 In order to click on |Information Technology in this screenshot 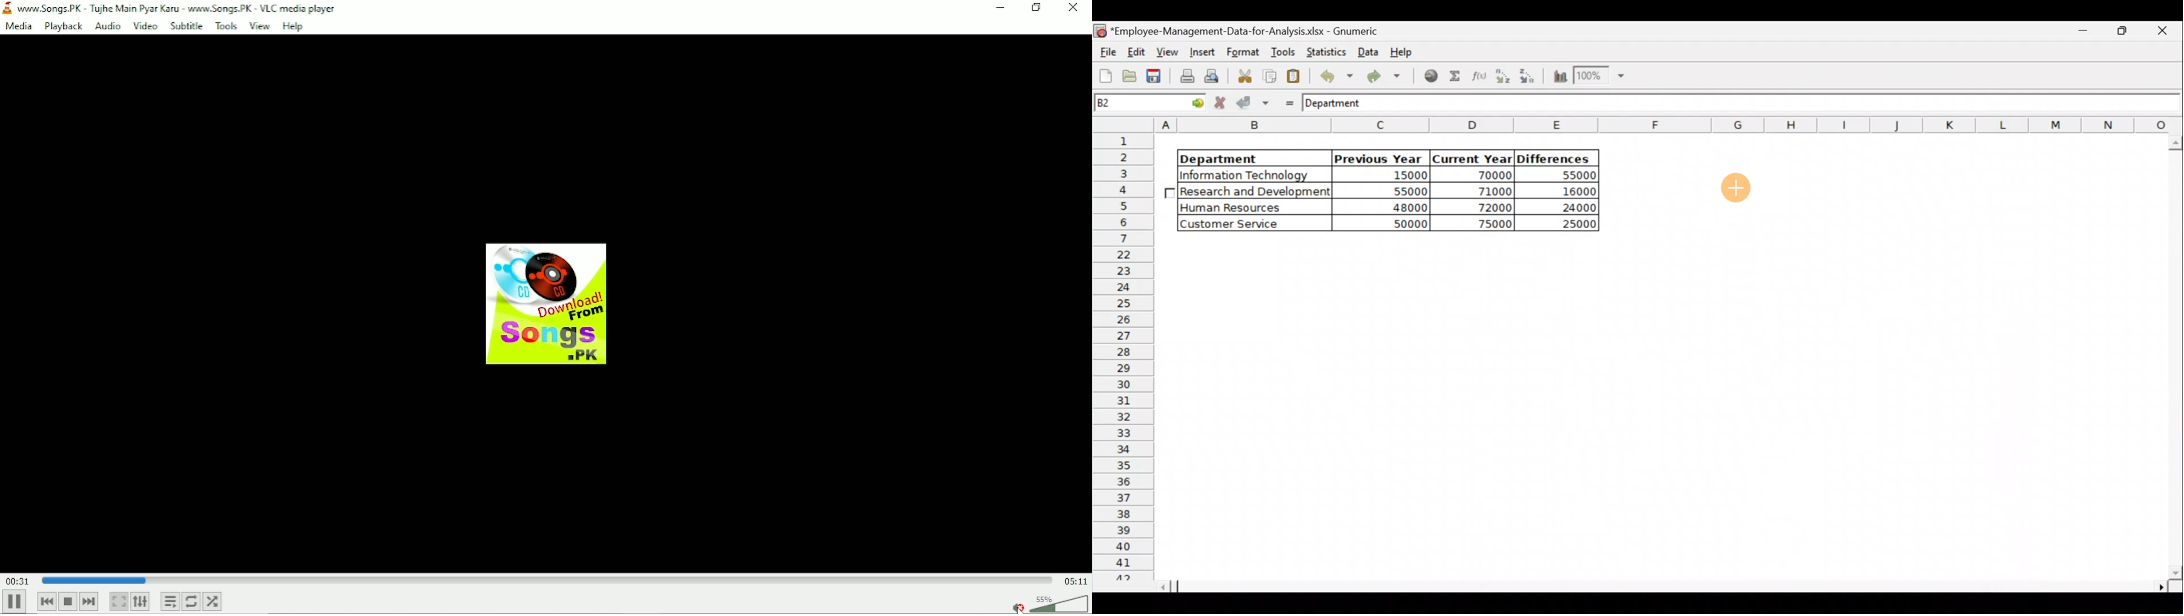, I will do `click(1253, 175)`.